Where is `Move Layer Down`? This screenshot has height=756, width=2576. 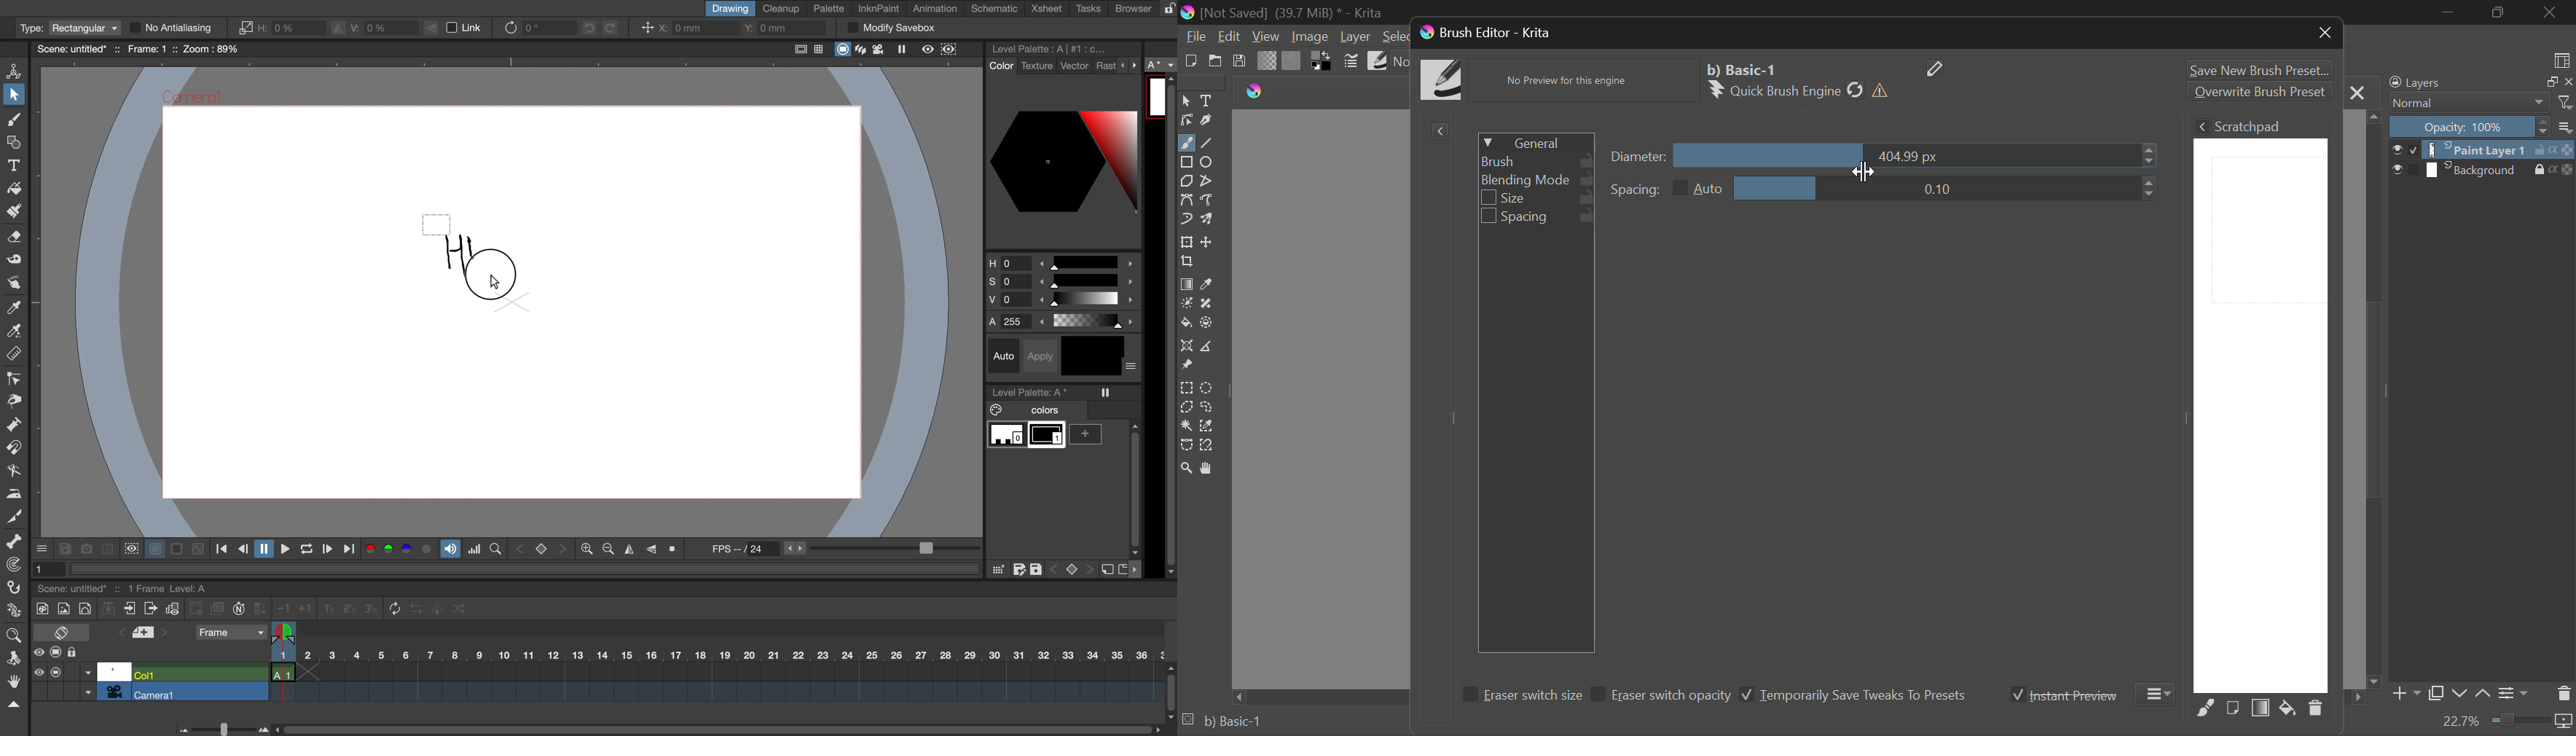
Move Layer Down is located at coordinates (2459, 692).